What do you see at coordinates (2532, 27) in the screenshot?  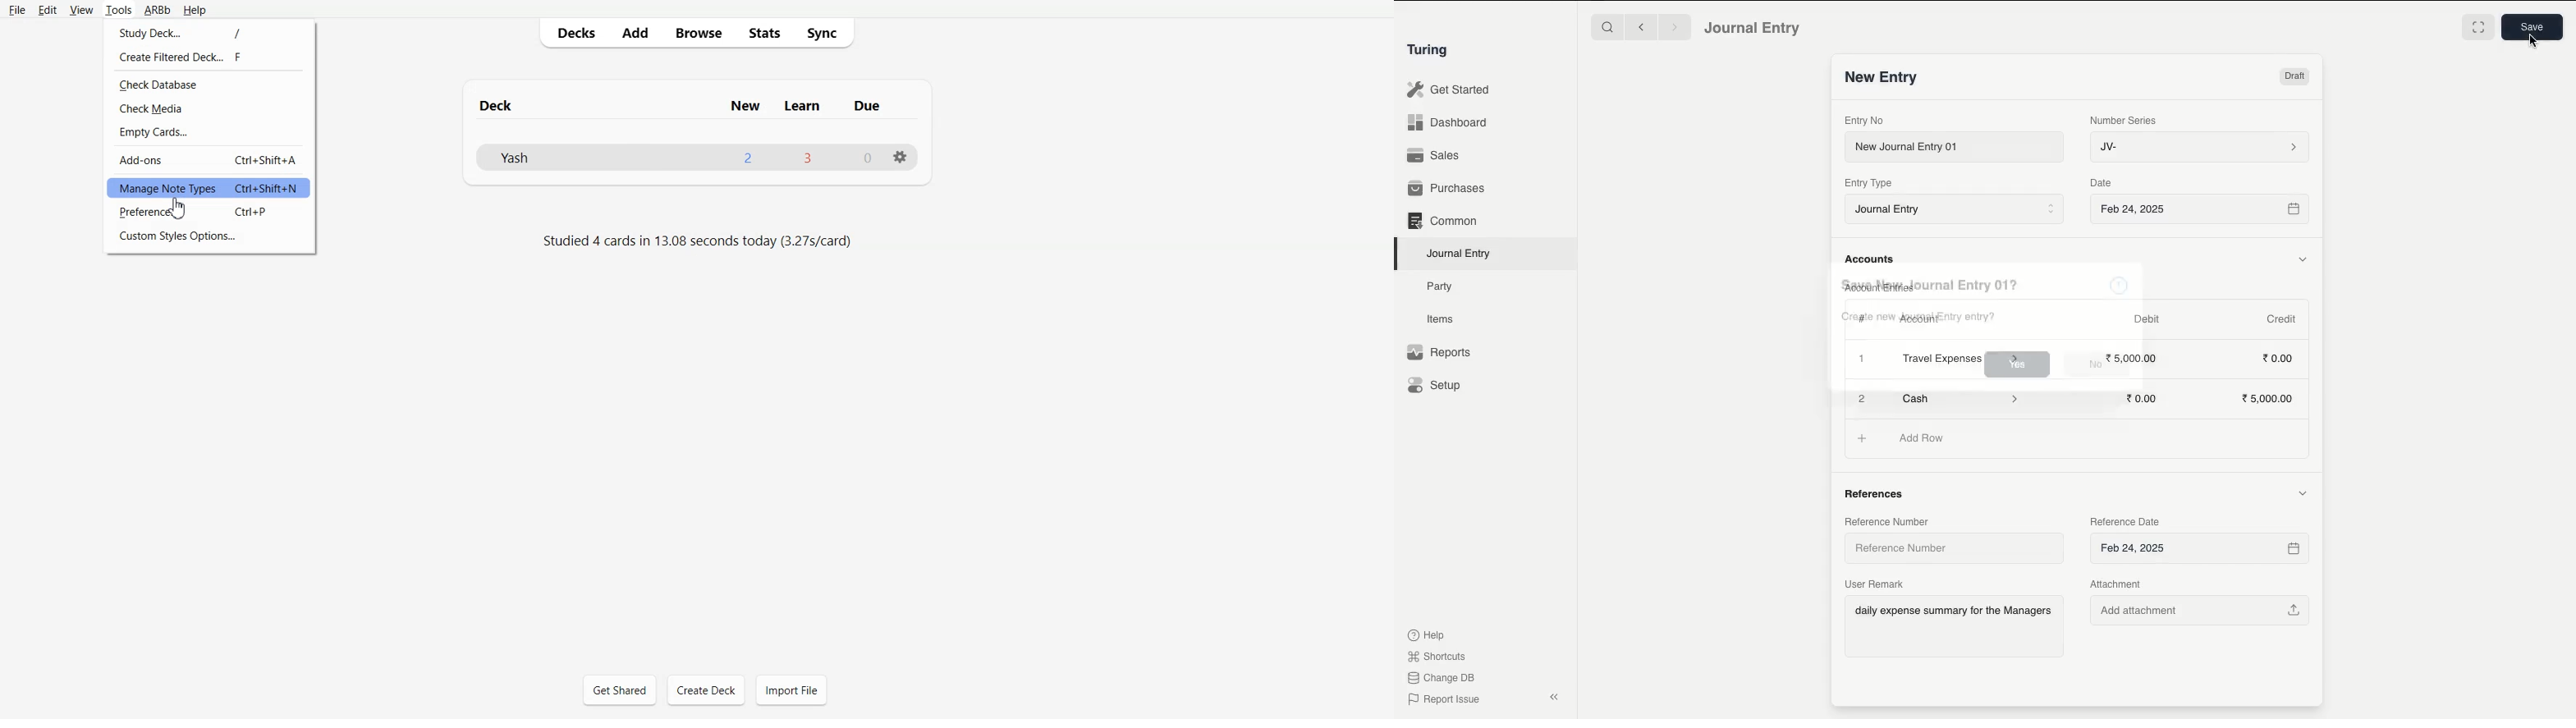 I see `Save` at bounding box center [2532, 27].